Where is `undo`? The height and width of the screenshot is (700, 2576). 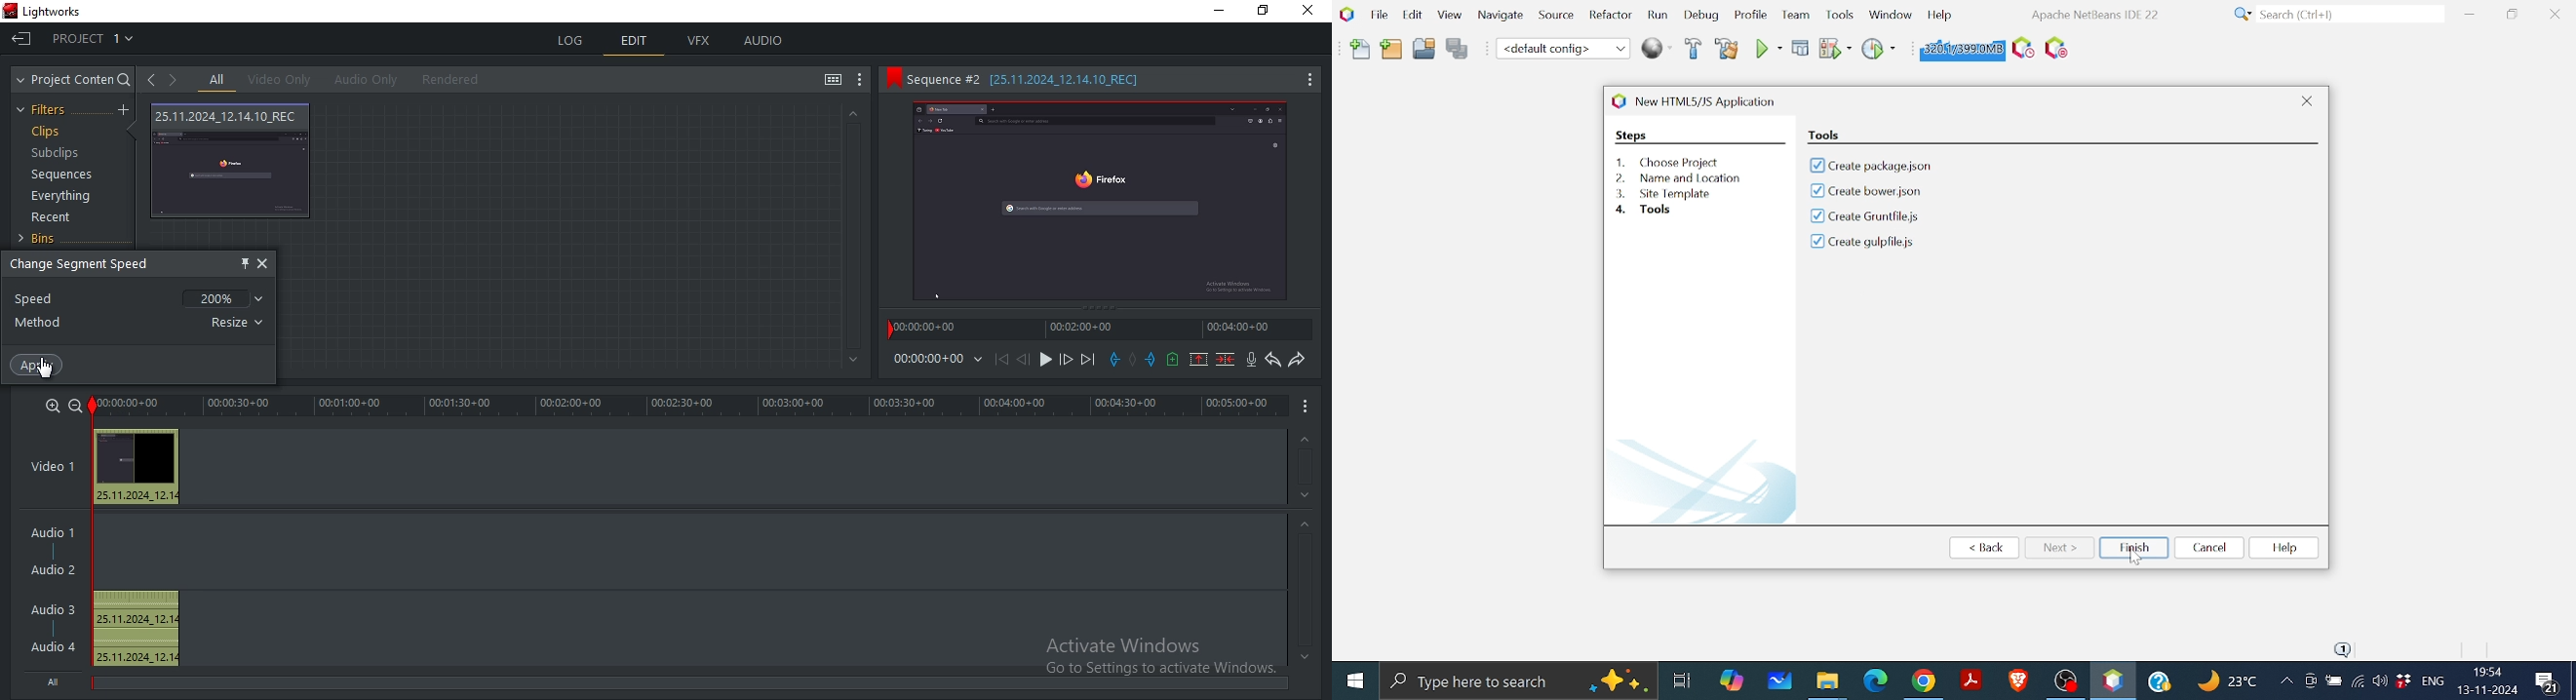
undo is located at coordinates (1270, 360).